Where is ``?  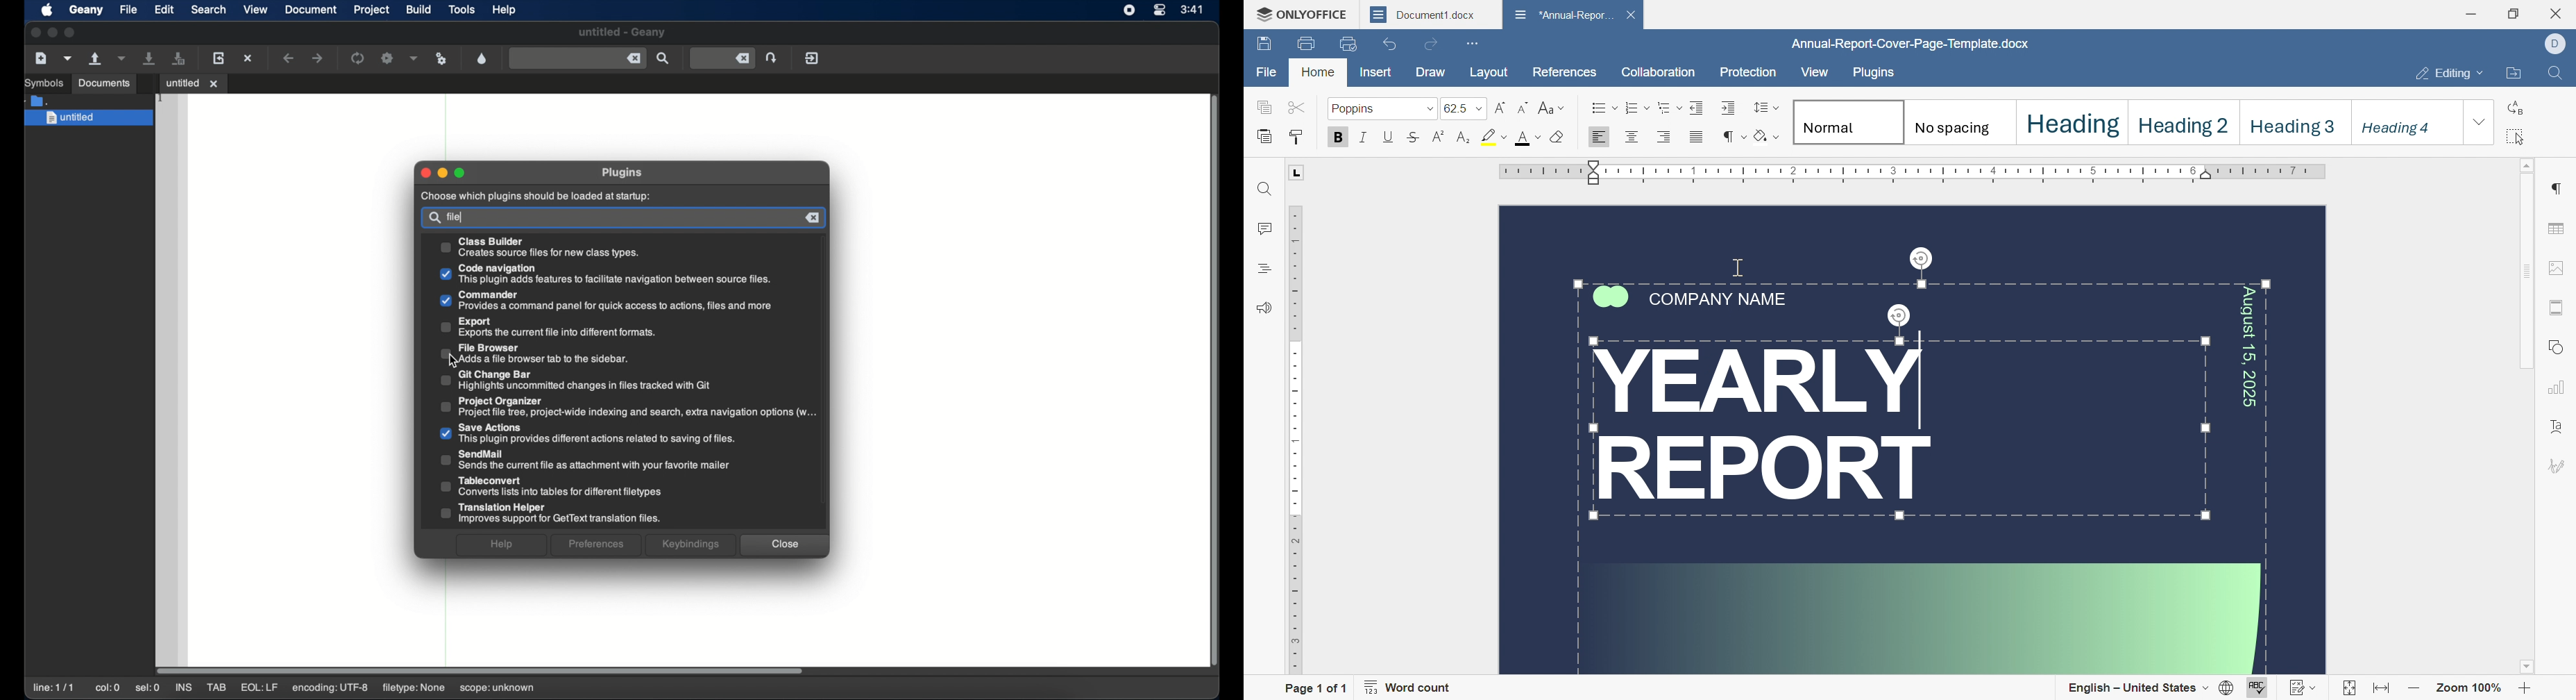
 is located at coordinates (605, 274).